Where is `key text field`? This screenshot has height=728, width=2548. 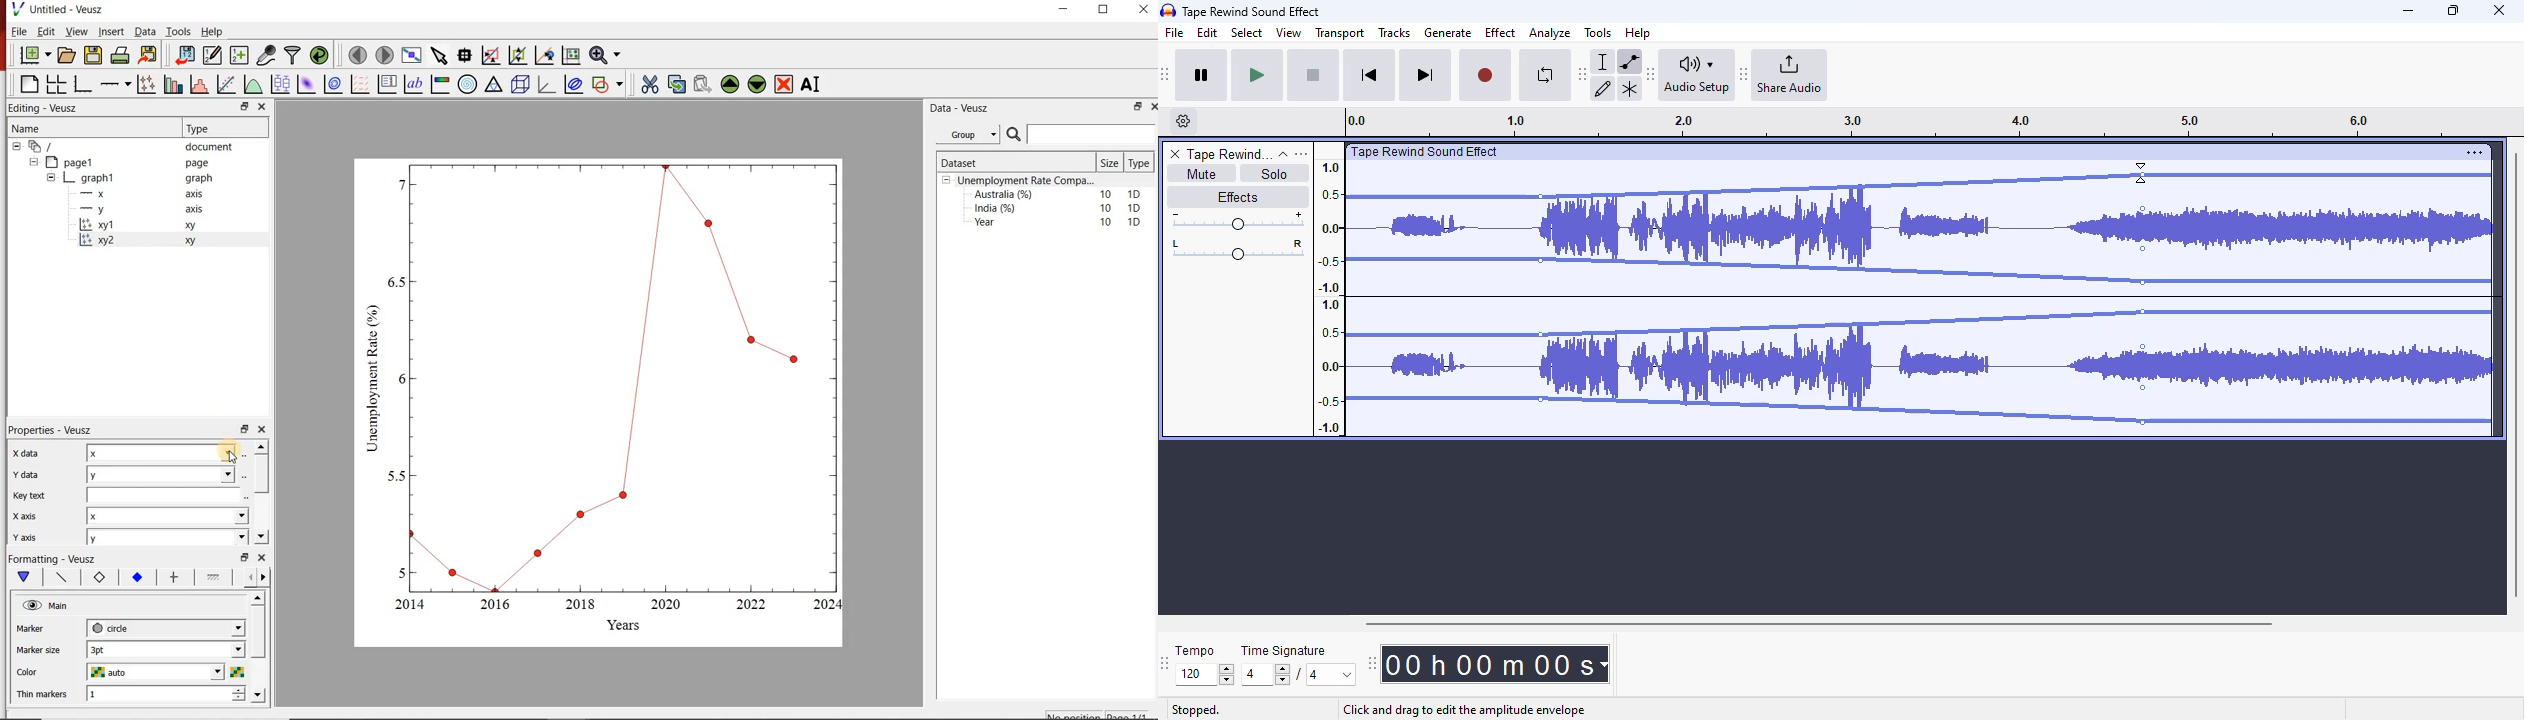 key text field is located at coordinates (166, 494).